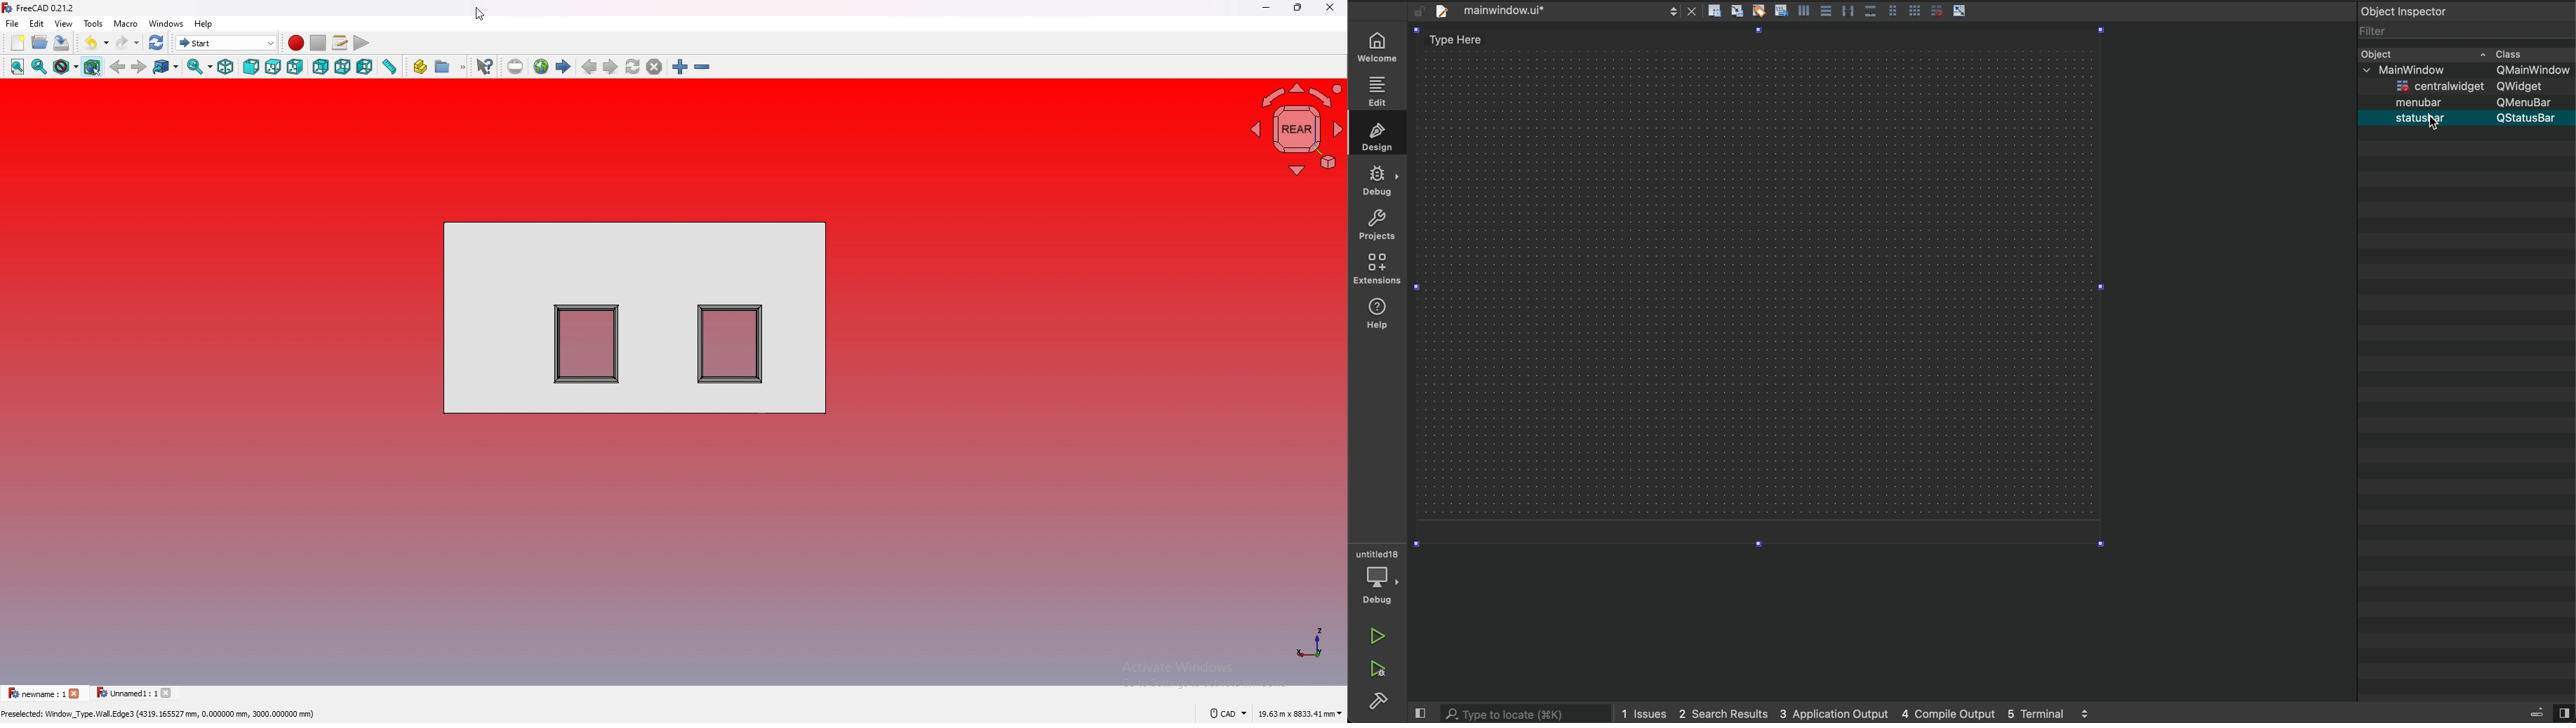  What do you see at coordinates (252, 67) in the screenshot?
I see `front` at bounding box center [252, 67].